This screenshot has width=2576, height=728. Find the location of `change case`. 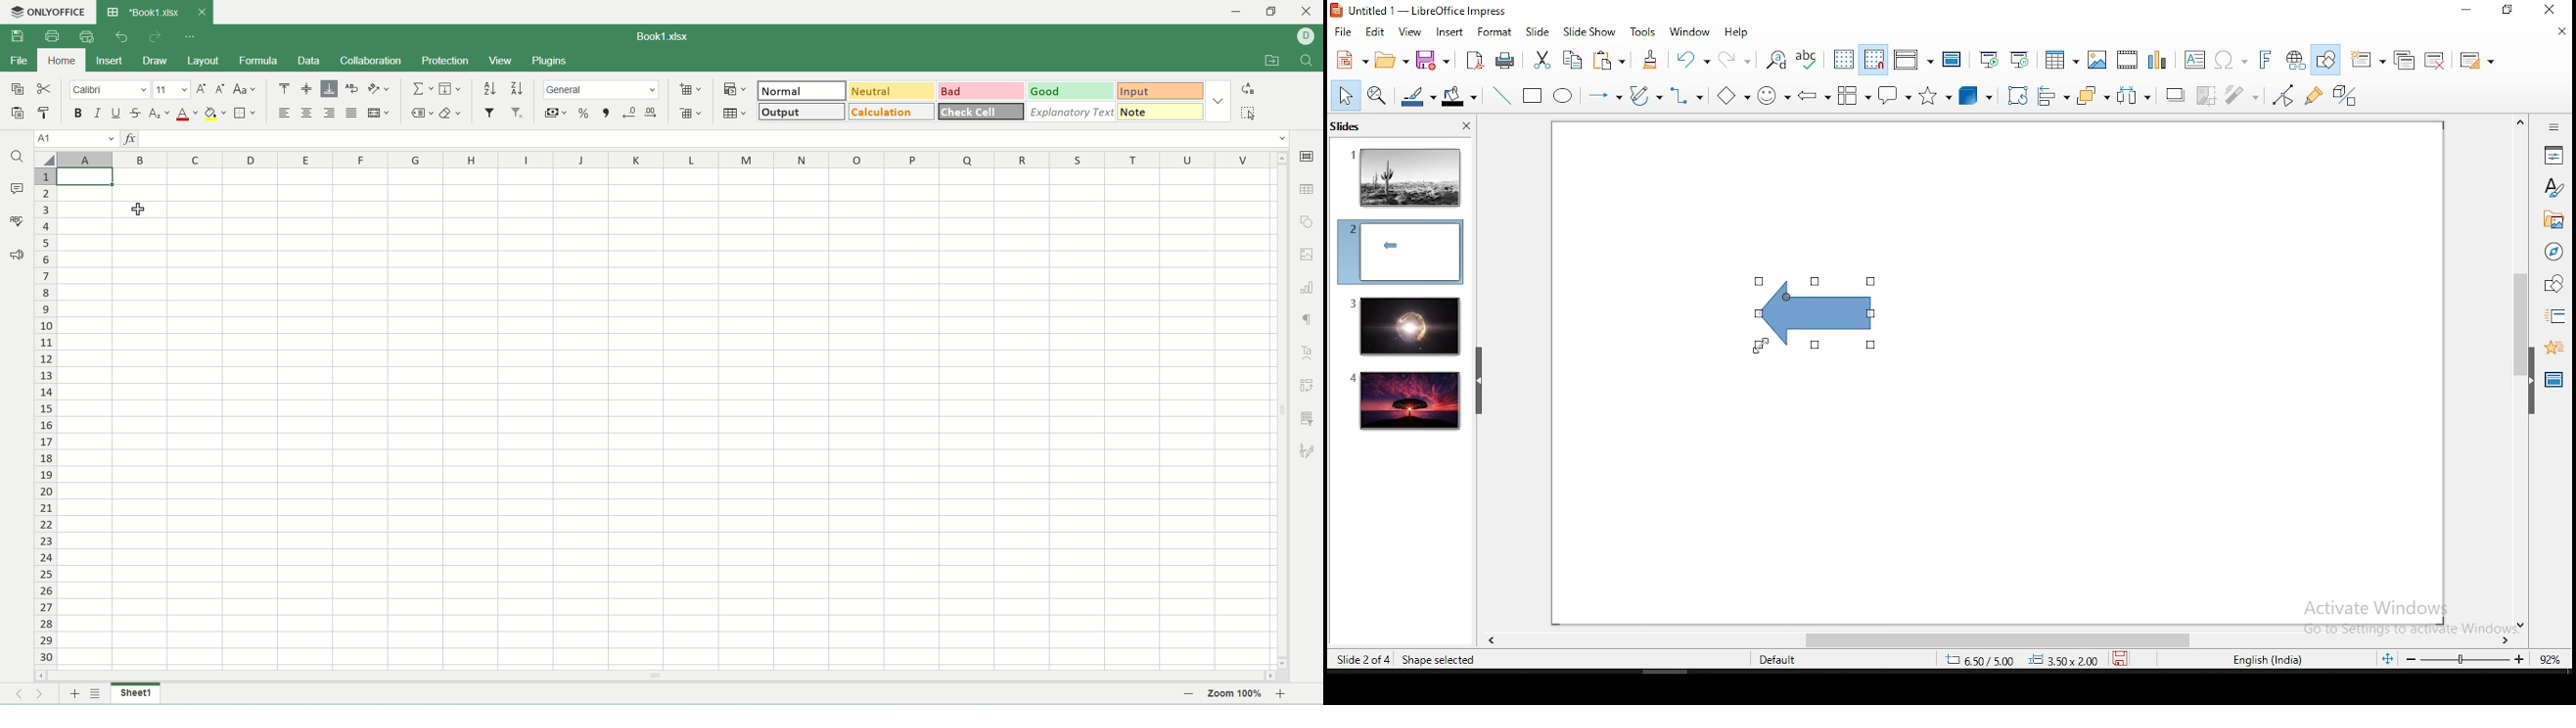

change case is located at coordinates (246, 90).